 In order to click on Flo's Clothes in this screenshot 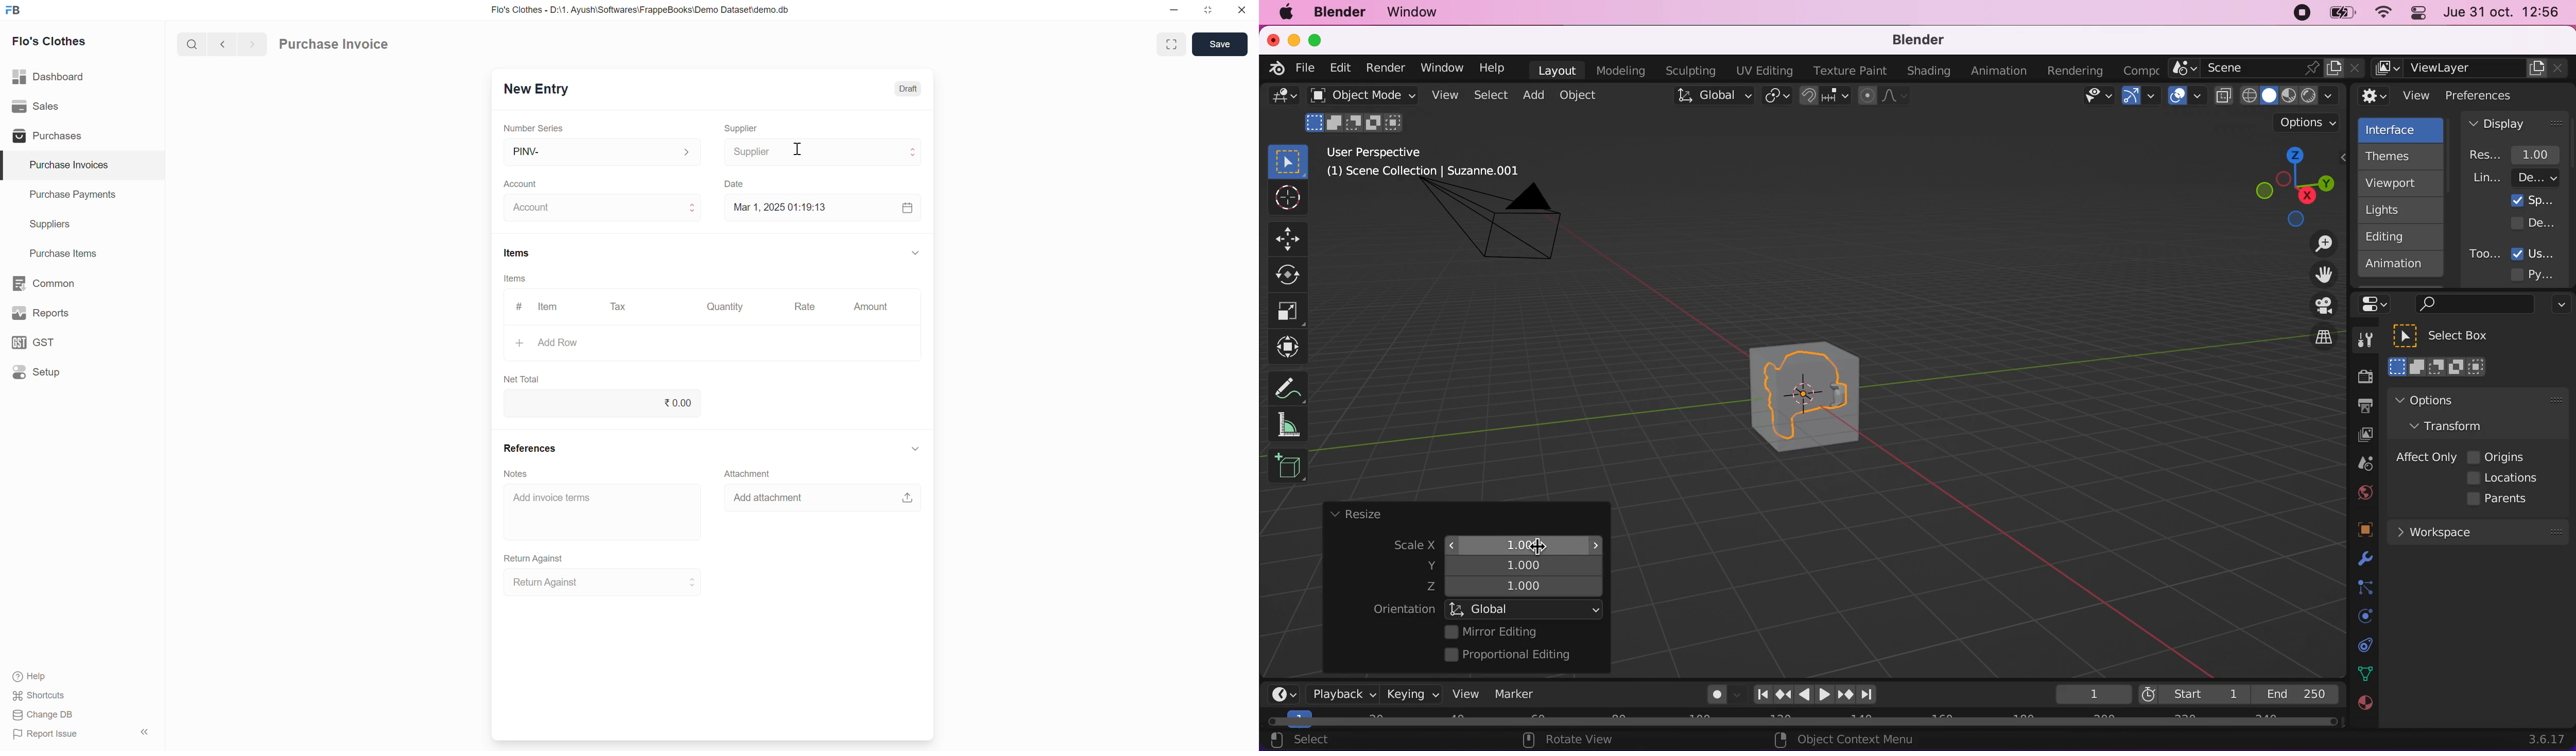, I will do `click(51, 43)`.